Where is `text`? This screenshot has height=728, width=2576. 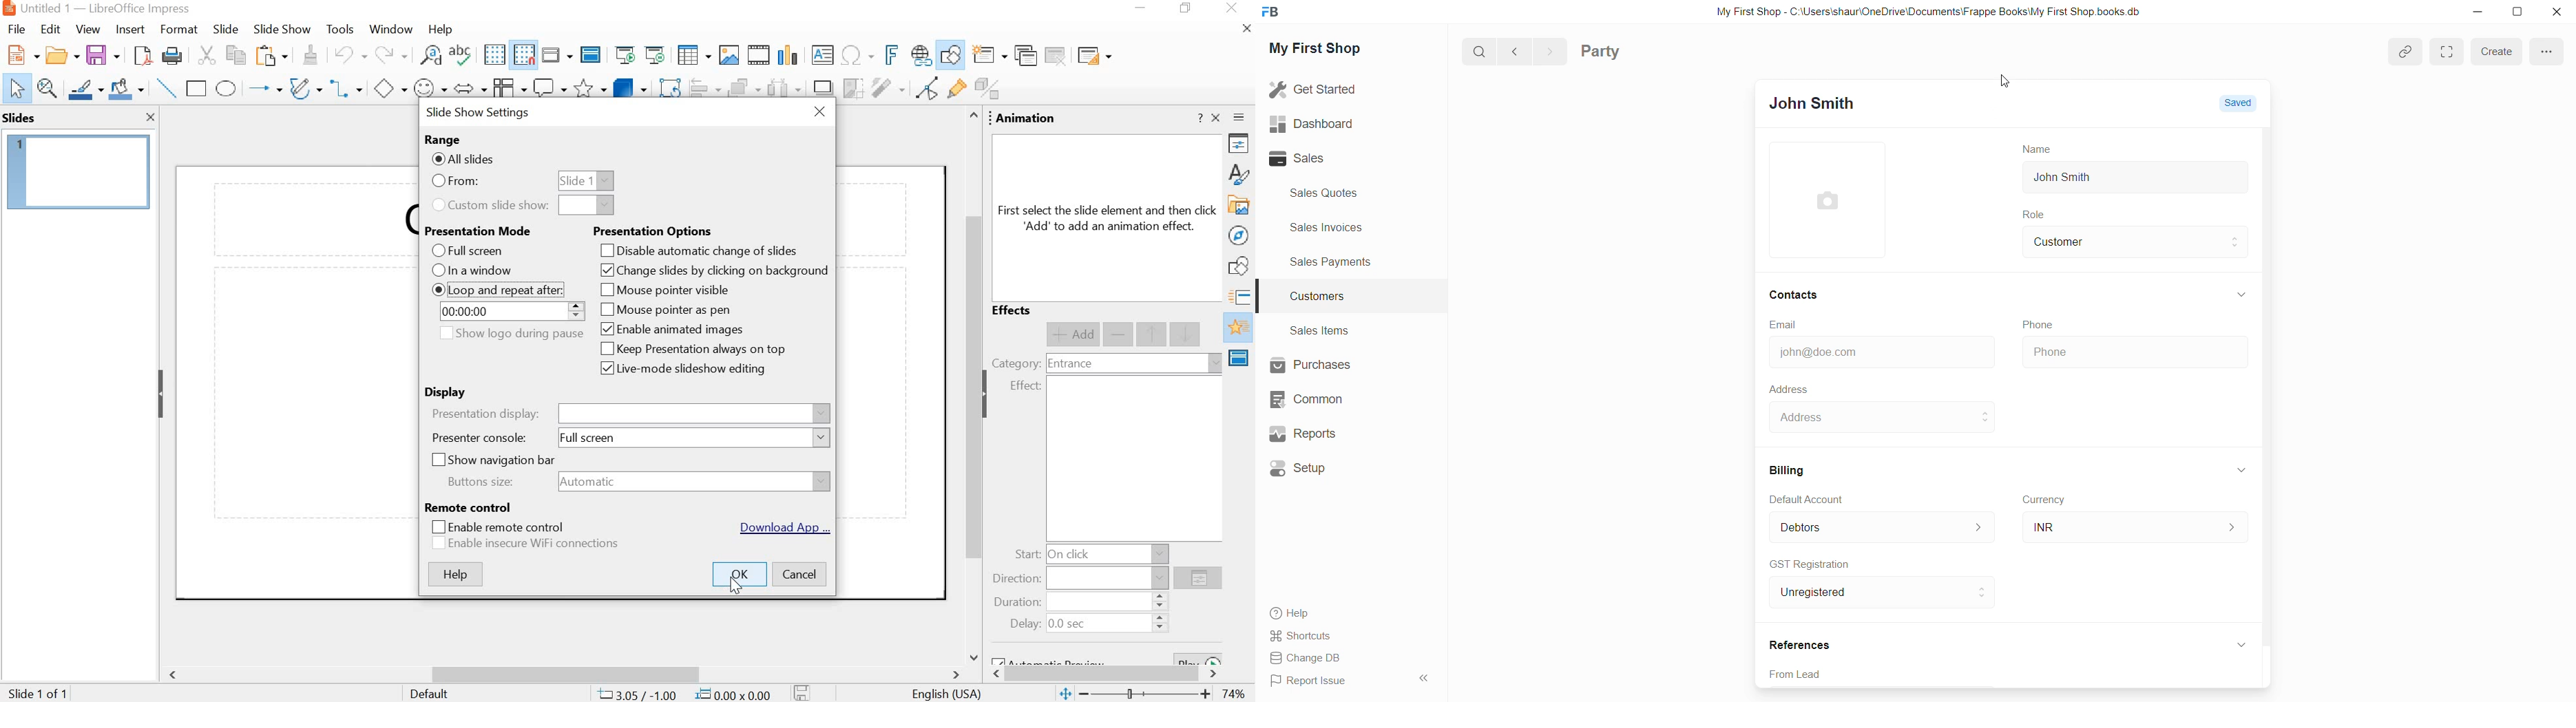 text is located at coordinates (1108, 218).